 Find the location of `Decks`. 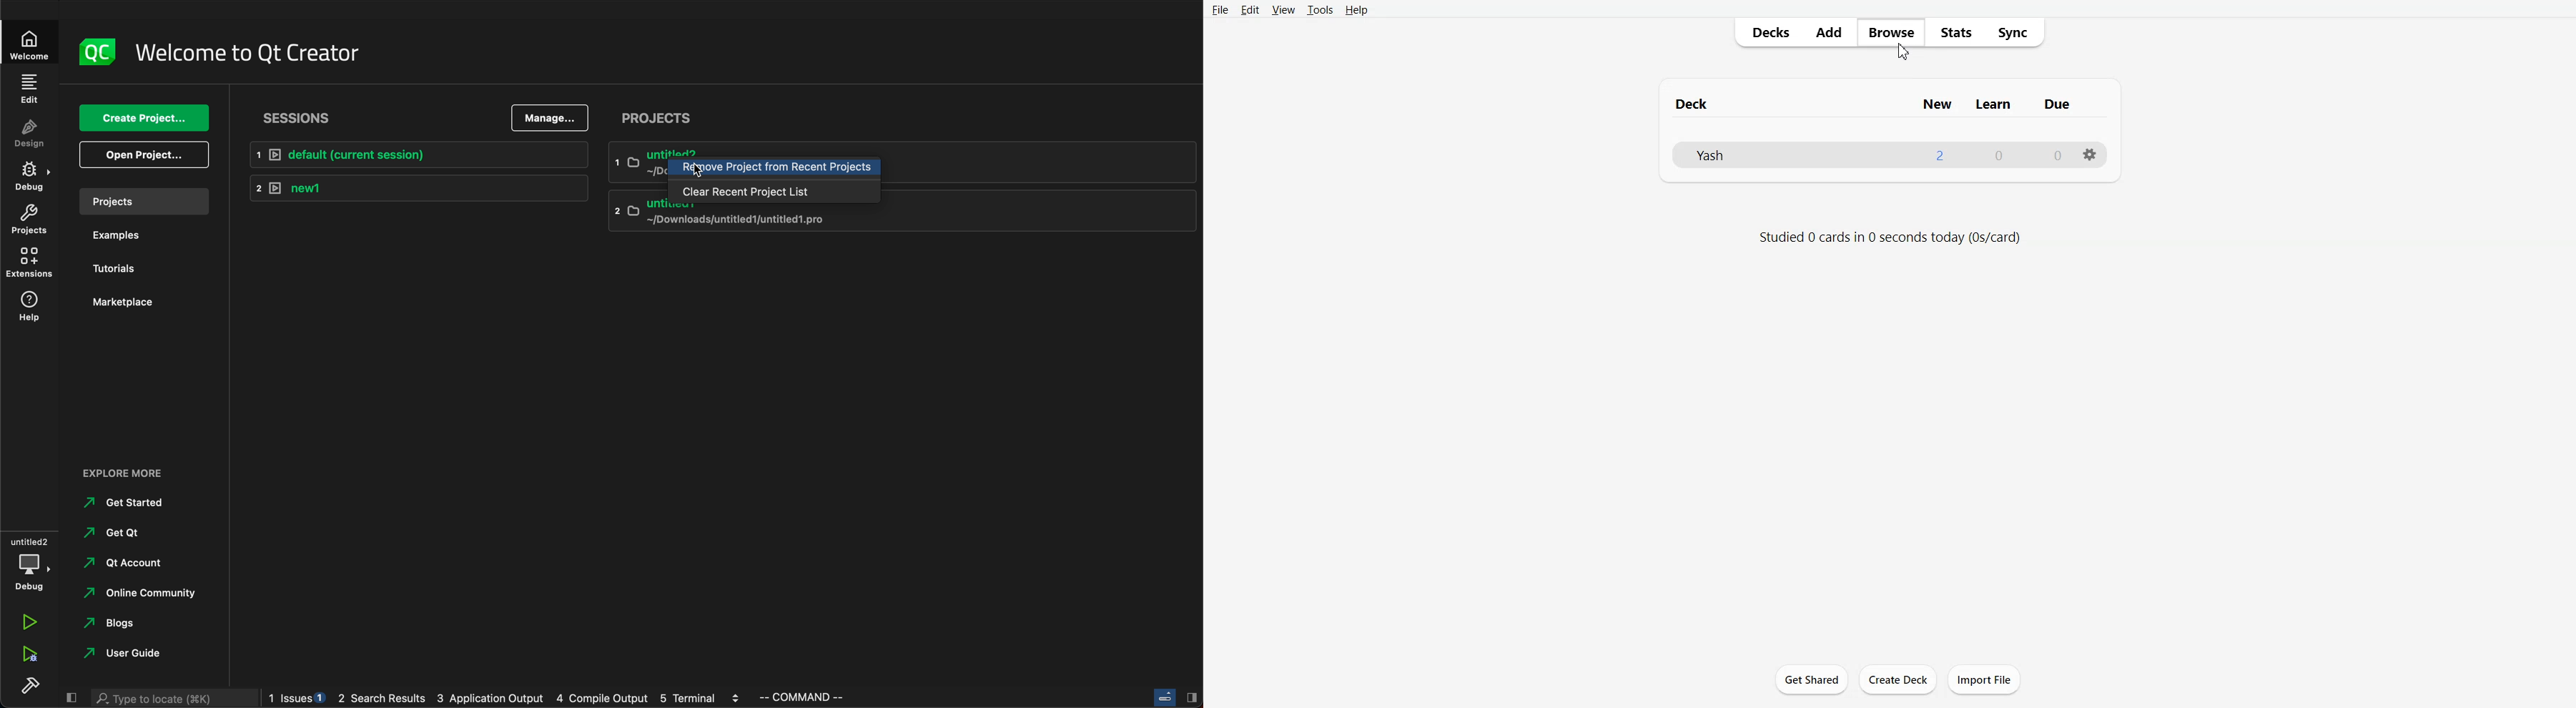

Decks is located at coordinates (1767, 34).